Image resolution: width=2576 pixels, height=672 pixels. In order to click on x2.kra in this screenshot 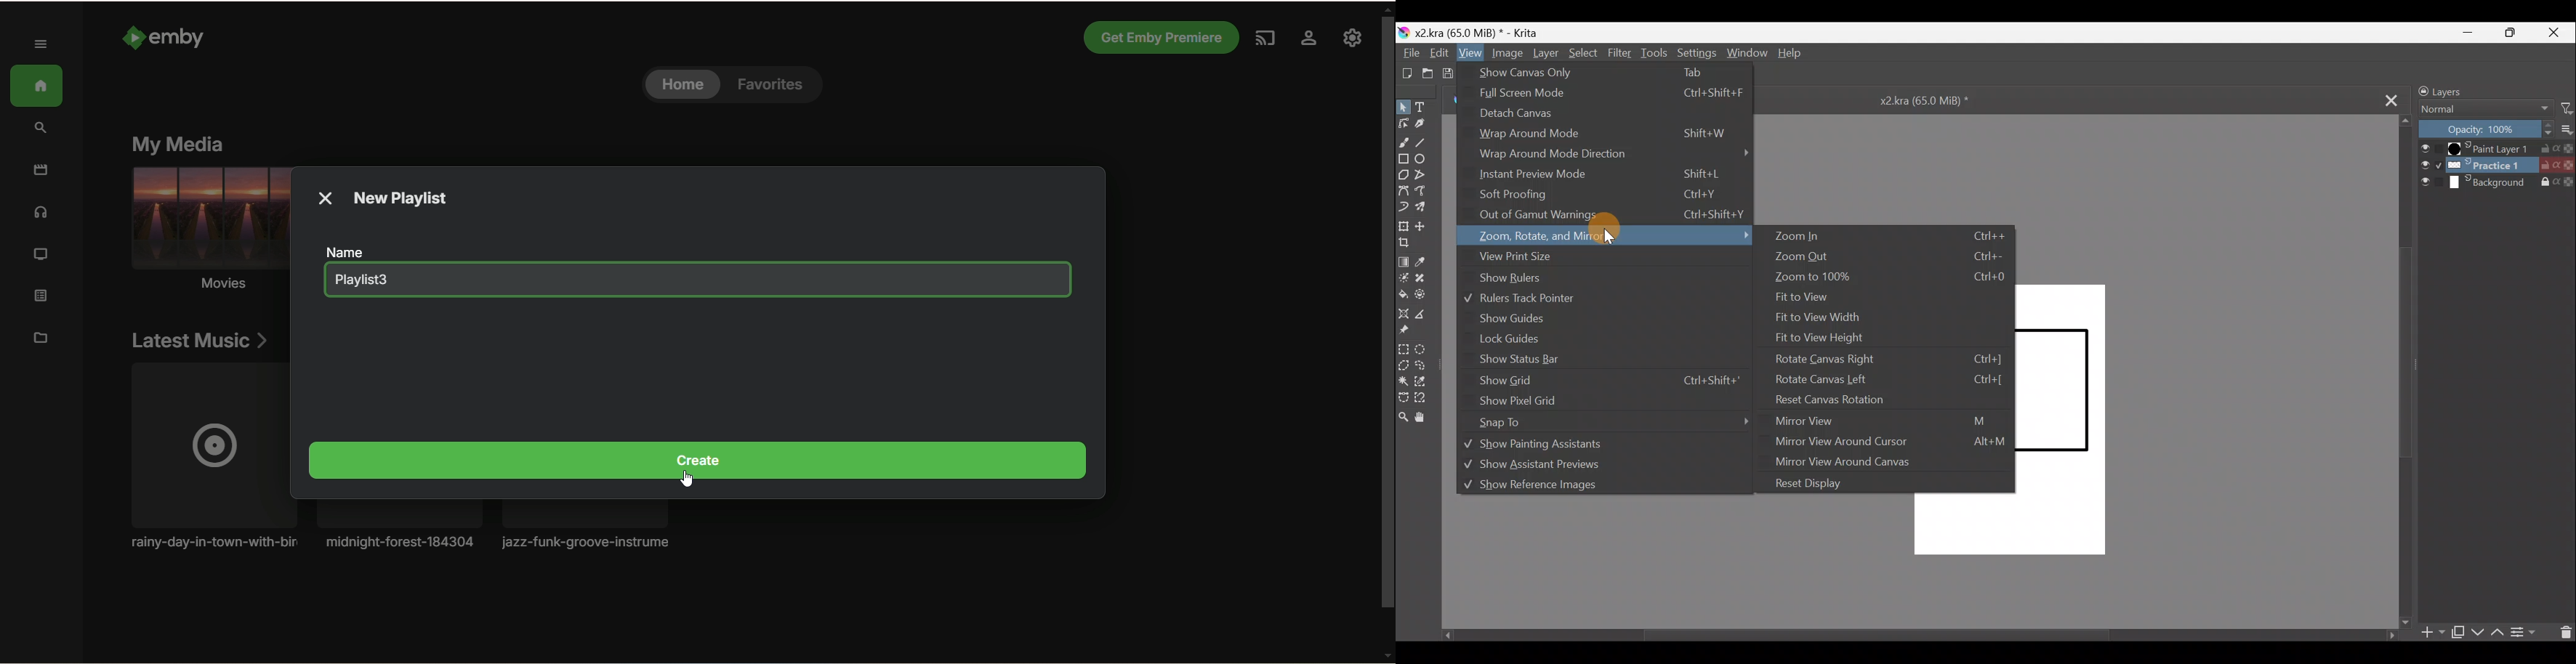, I will do `click(1470, 33)`.